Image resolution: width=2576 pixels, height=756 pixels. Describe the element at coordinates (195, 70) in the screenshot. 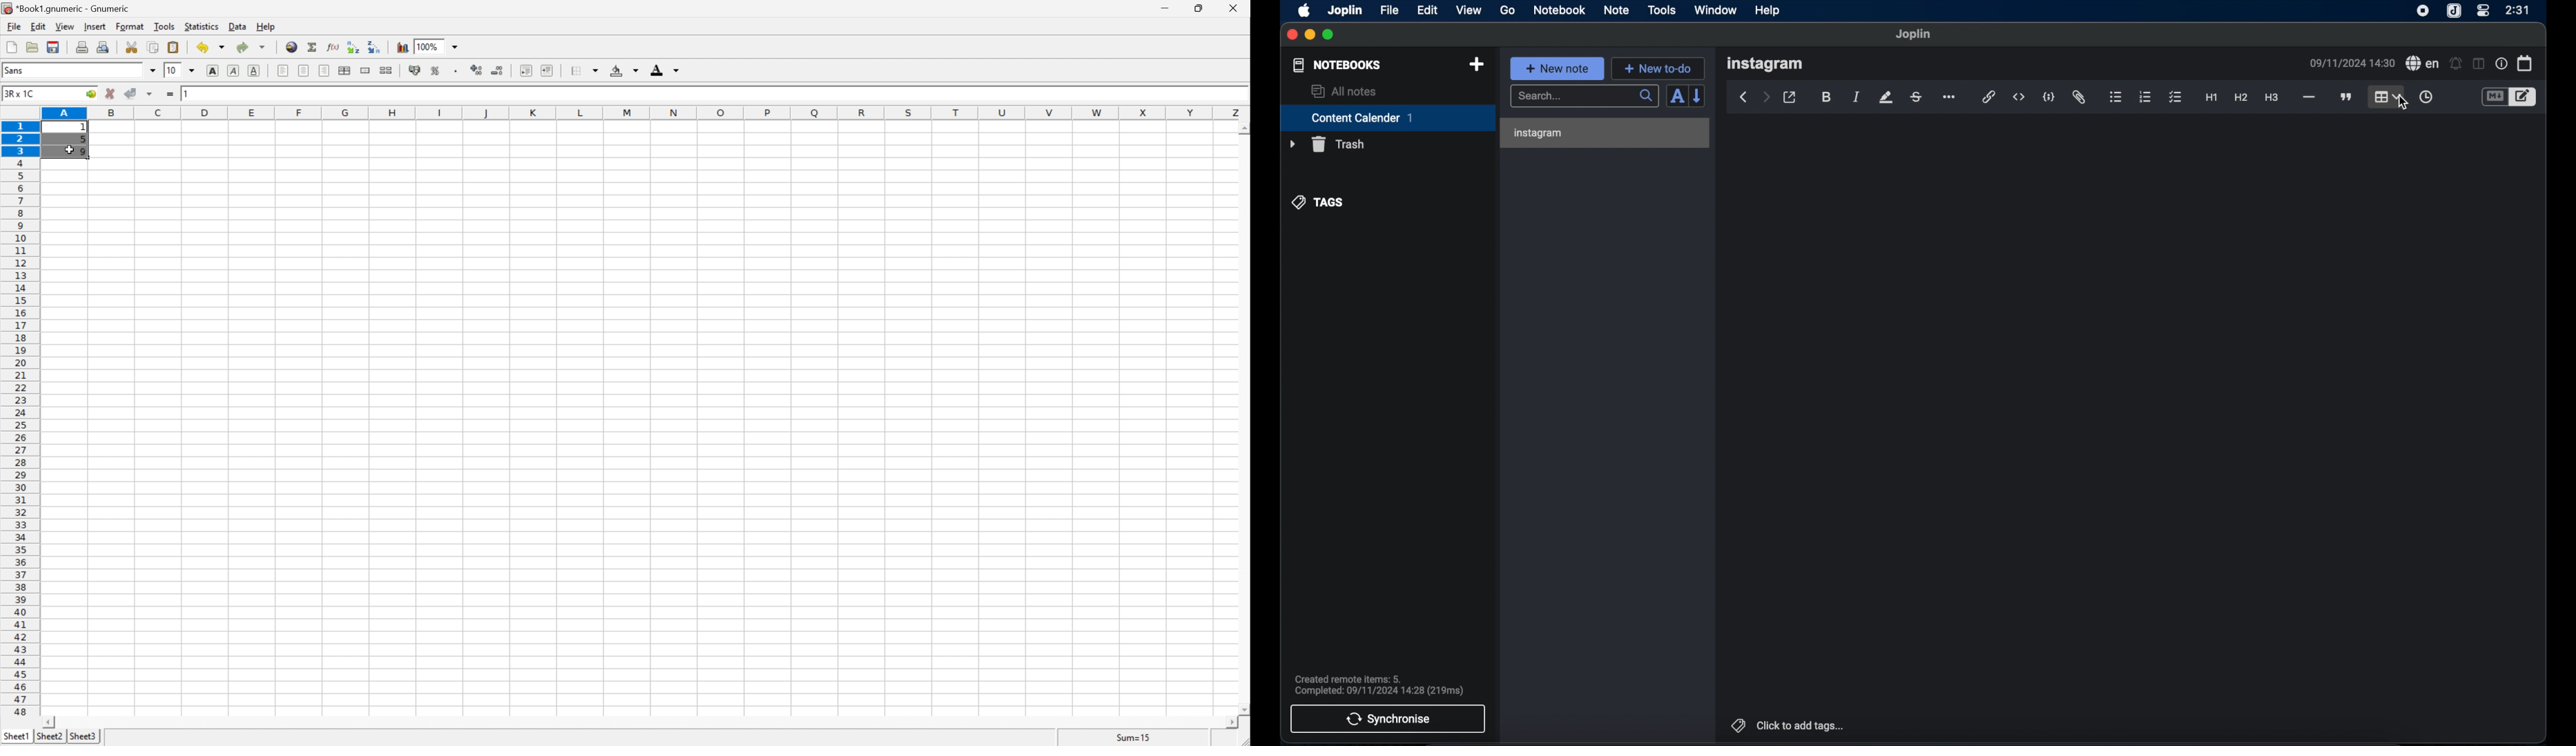

I see `drop down` at that location.